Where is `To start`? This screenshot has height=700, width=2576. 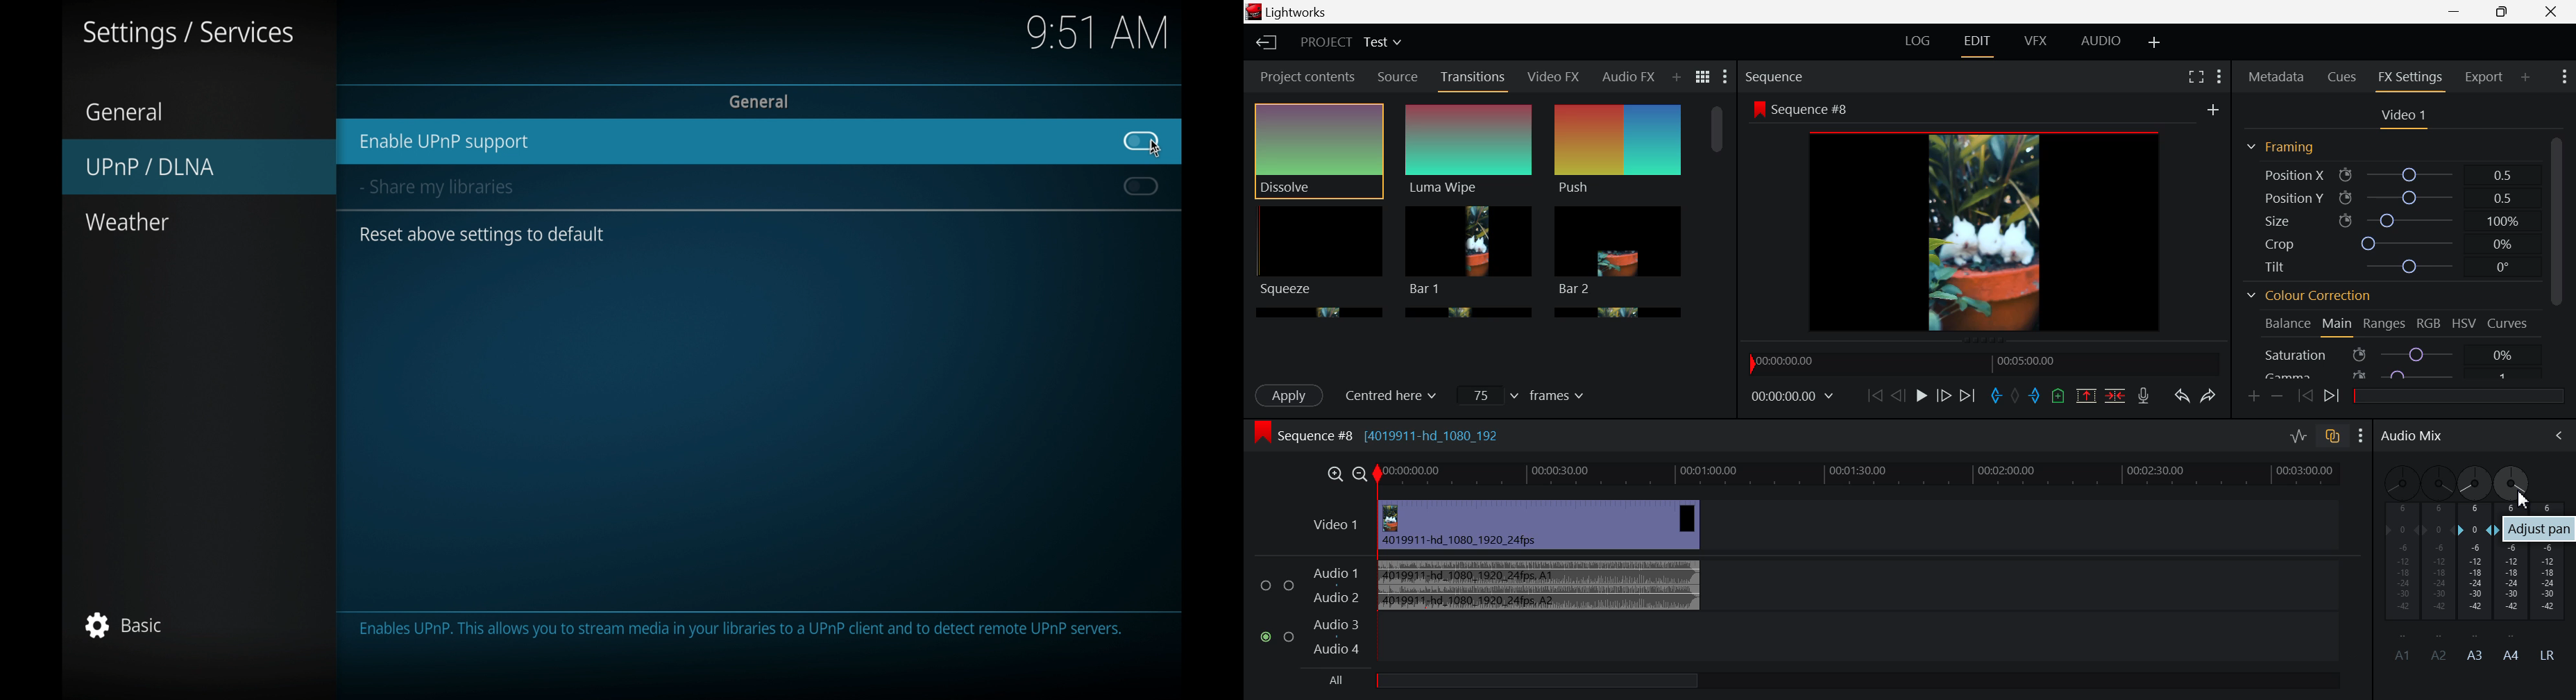 To start is located at coordinates (1874, 396).